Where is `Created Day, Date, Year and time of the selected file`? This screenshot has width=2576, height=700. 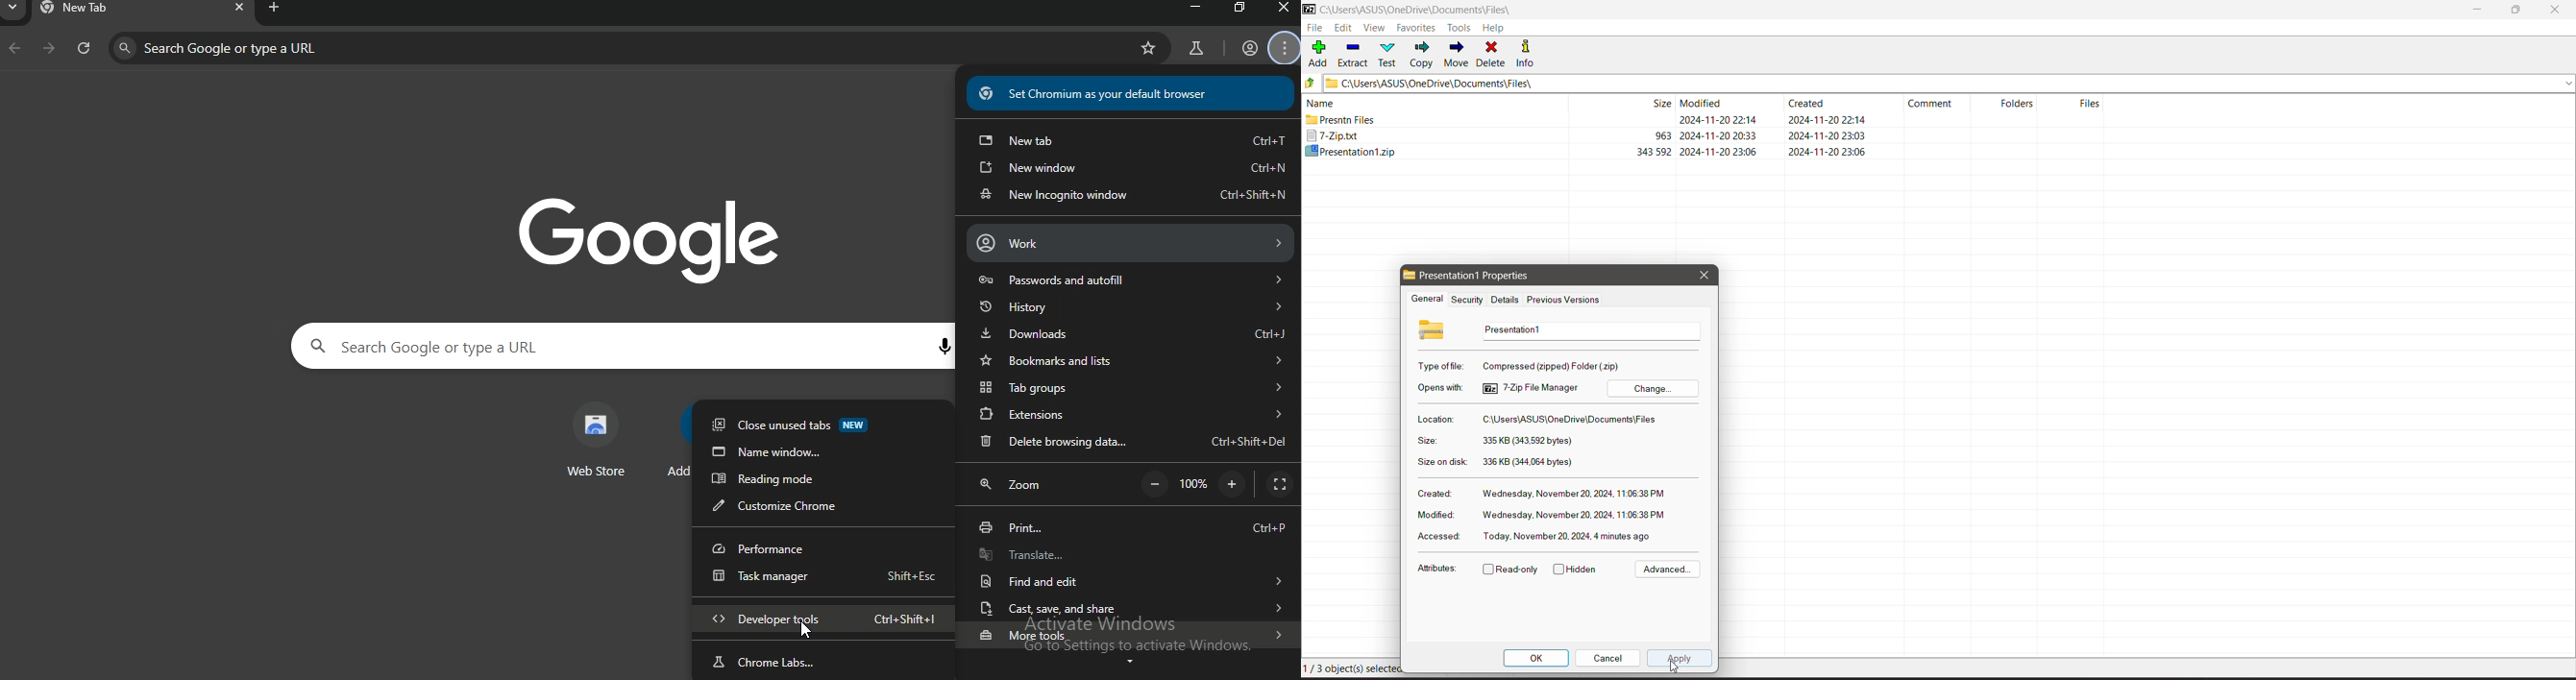 Created Day, Date, Year and time of the selected file is located at coordinates (1575, 494).